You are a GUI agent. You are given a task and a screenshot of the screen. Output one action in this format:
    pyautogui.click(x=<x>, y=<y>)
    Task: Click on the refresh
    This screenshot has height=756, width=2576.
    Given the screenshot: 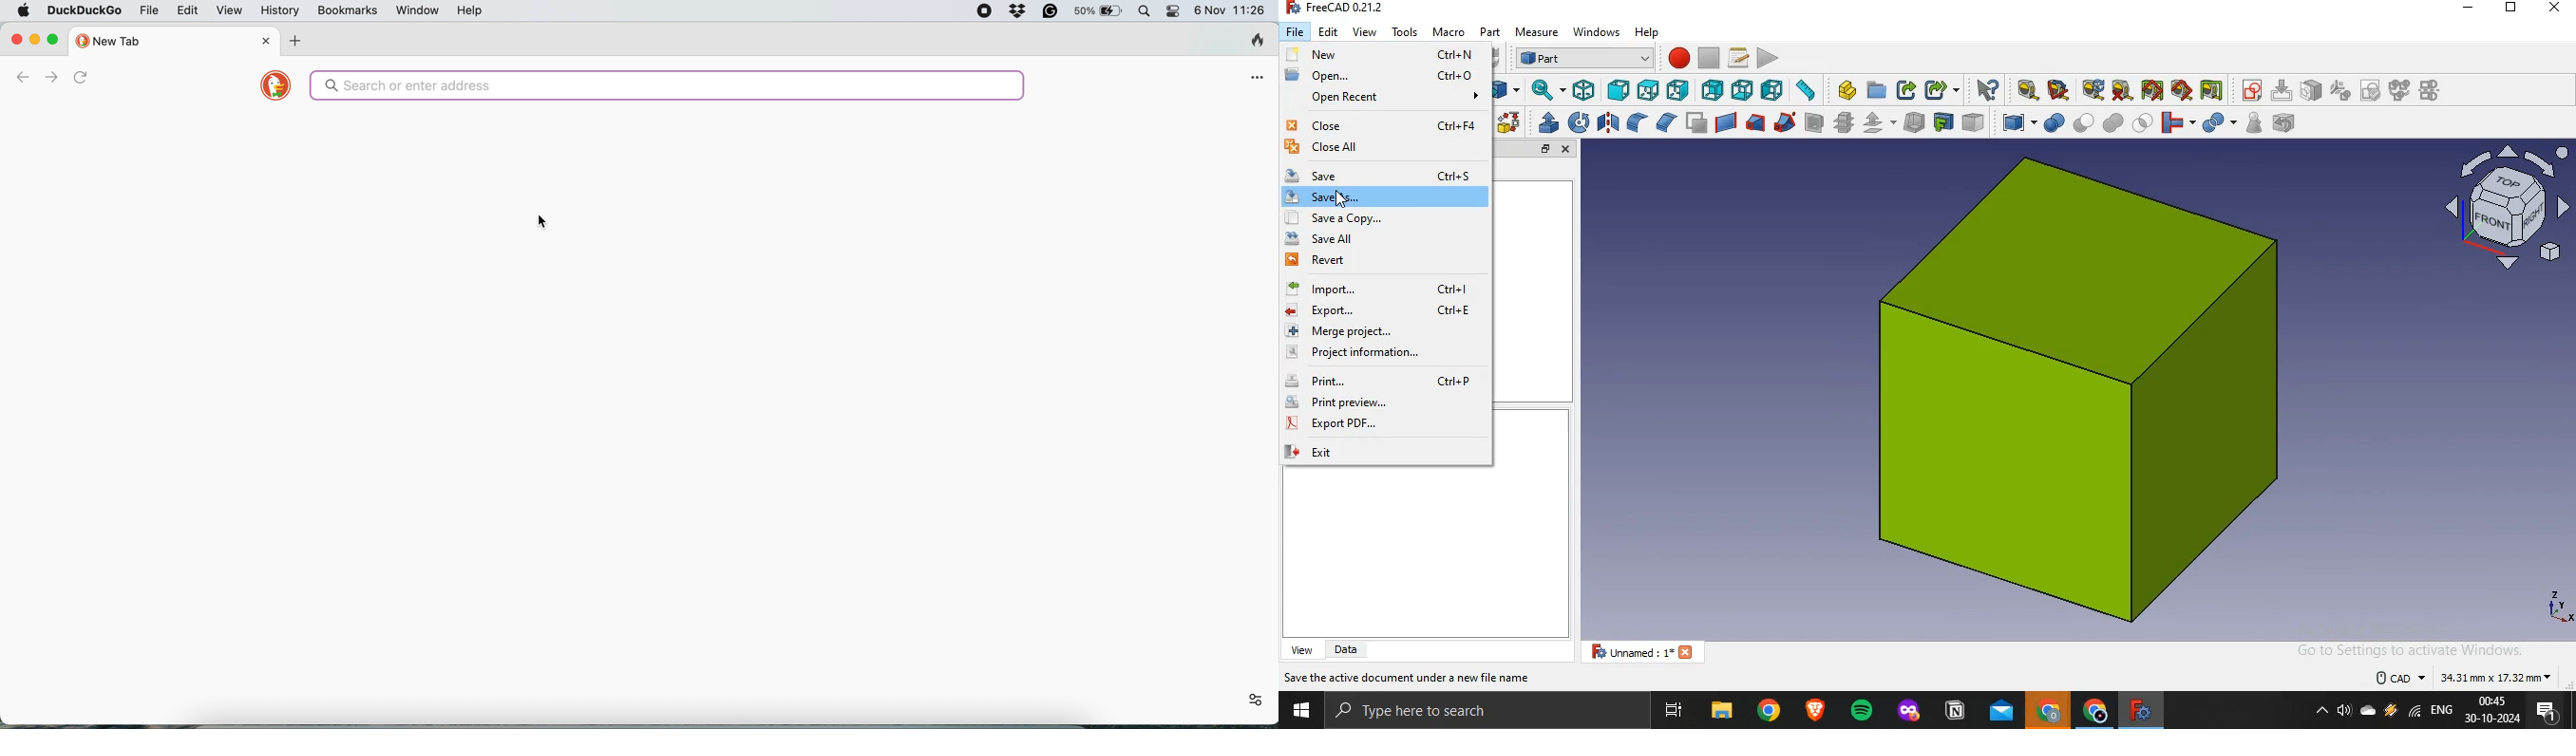 What is the action you would take?
    pyautogui.click(x=83, y=76)
    